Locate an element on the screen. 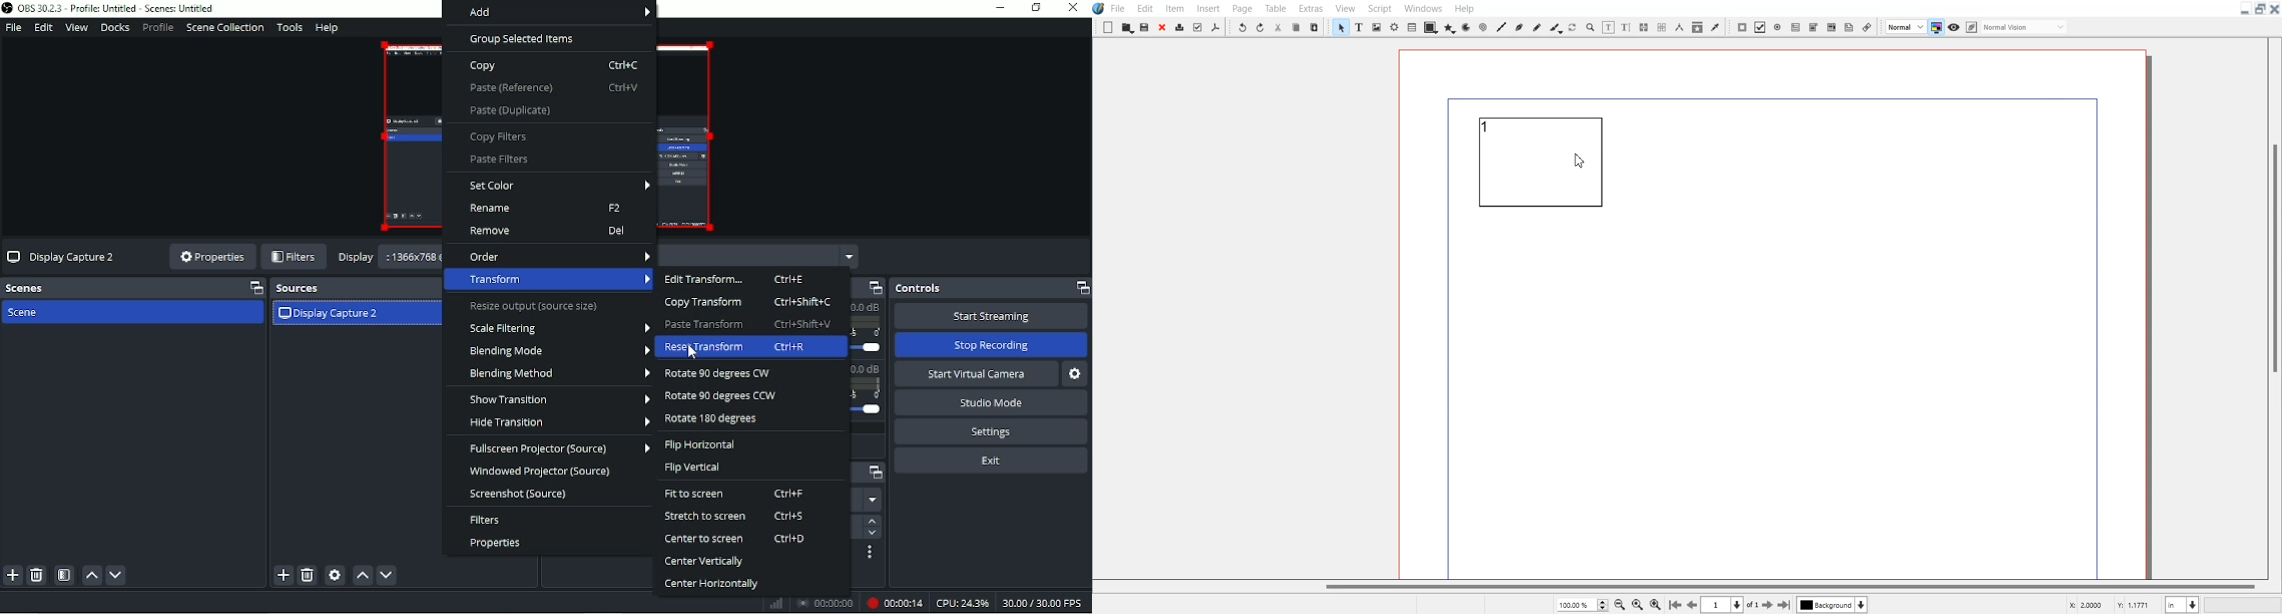 This screenshot has height=616, width=2296. Move source(s) down is located at coordinates (387, 576).